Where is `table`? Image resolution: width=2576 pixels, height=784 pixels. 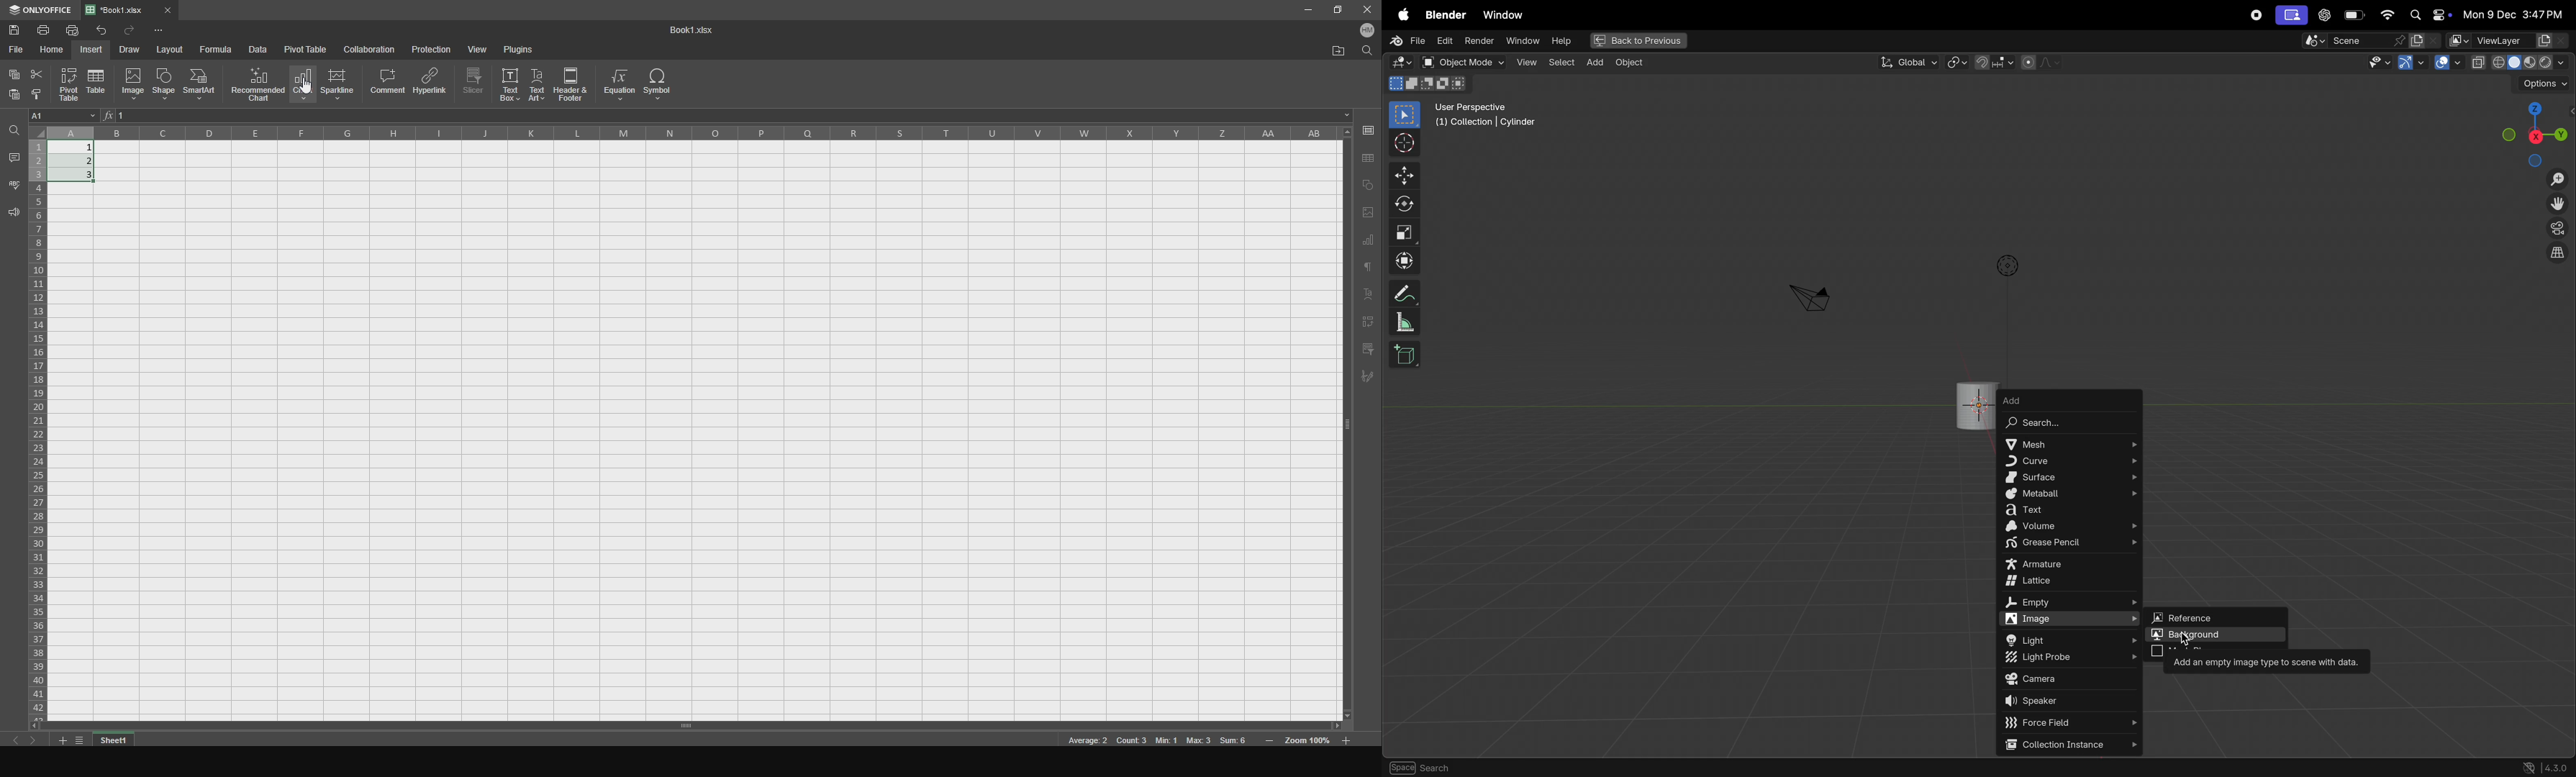 table is located at coordinates (96, 83).